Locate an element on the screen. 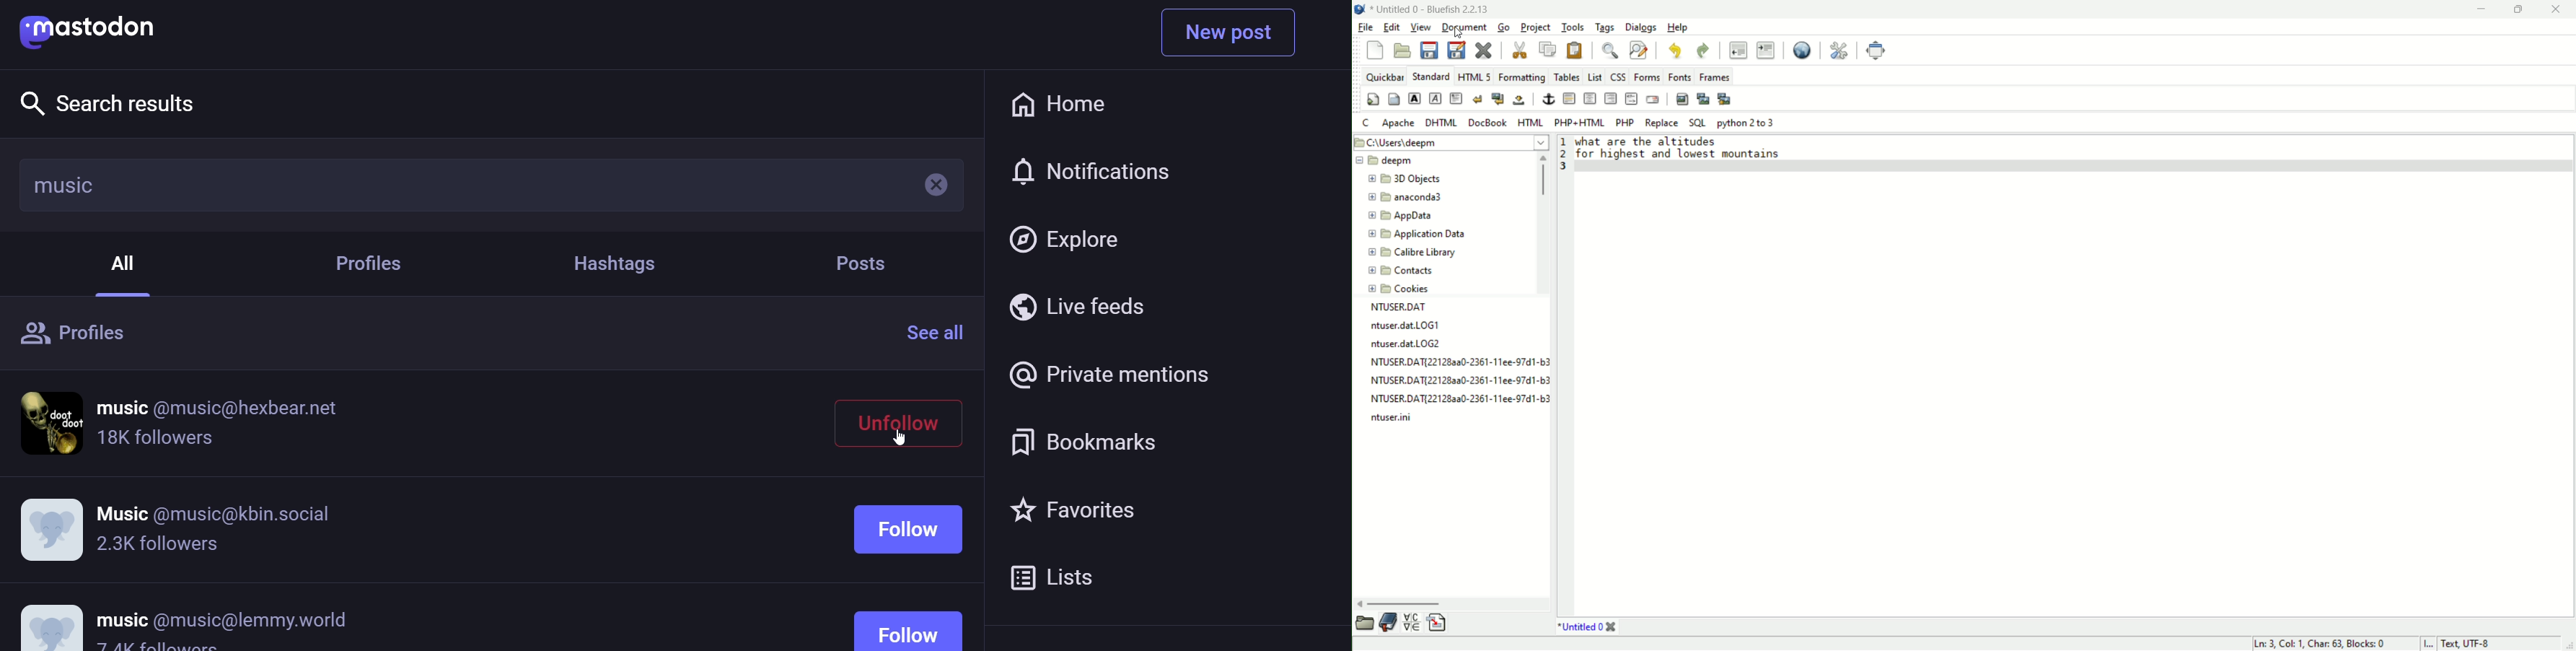  name is located at coordinates (223, 619).